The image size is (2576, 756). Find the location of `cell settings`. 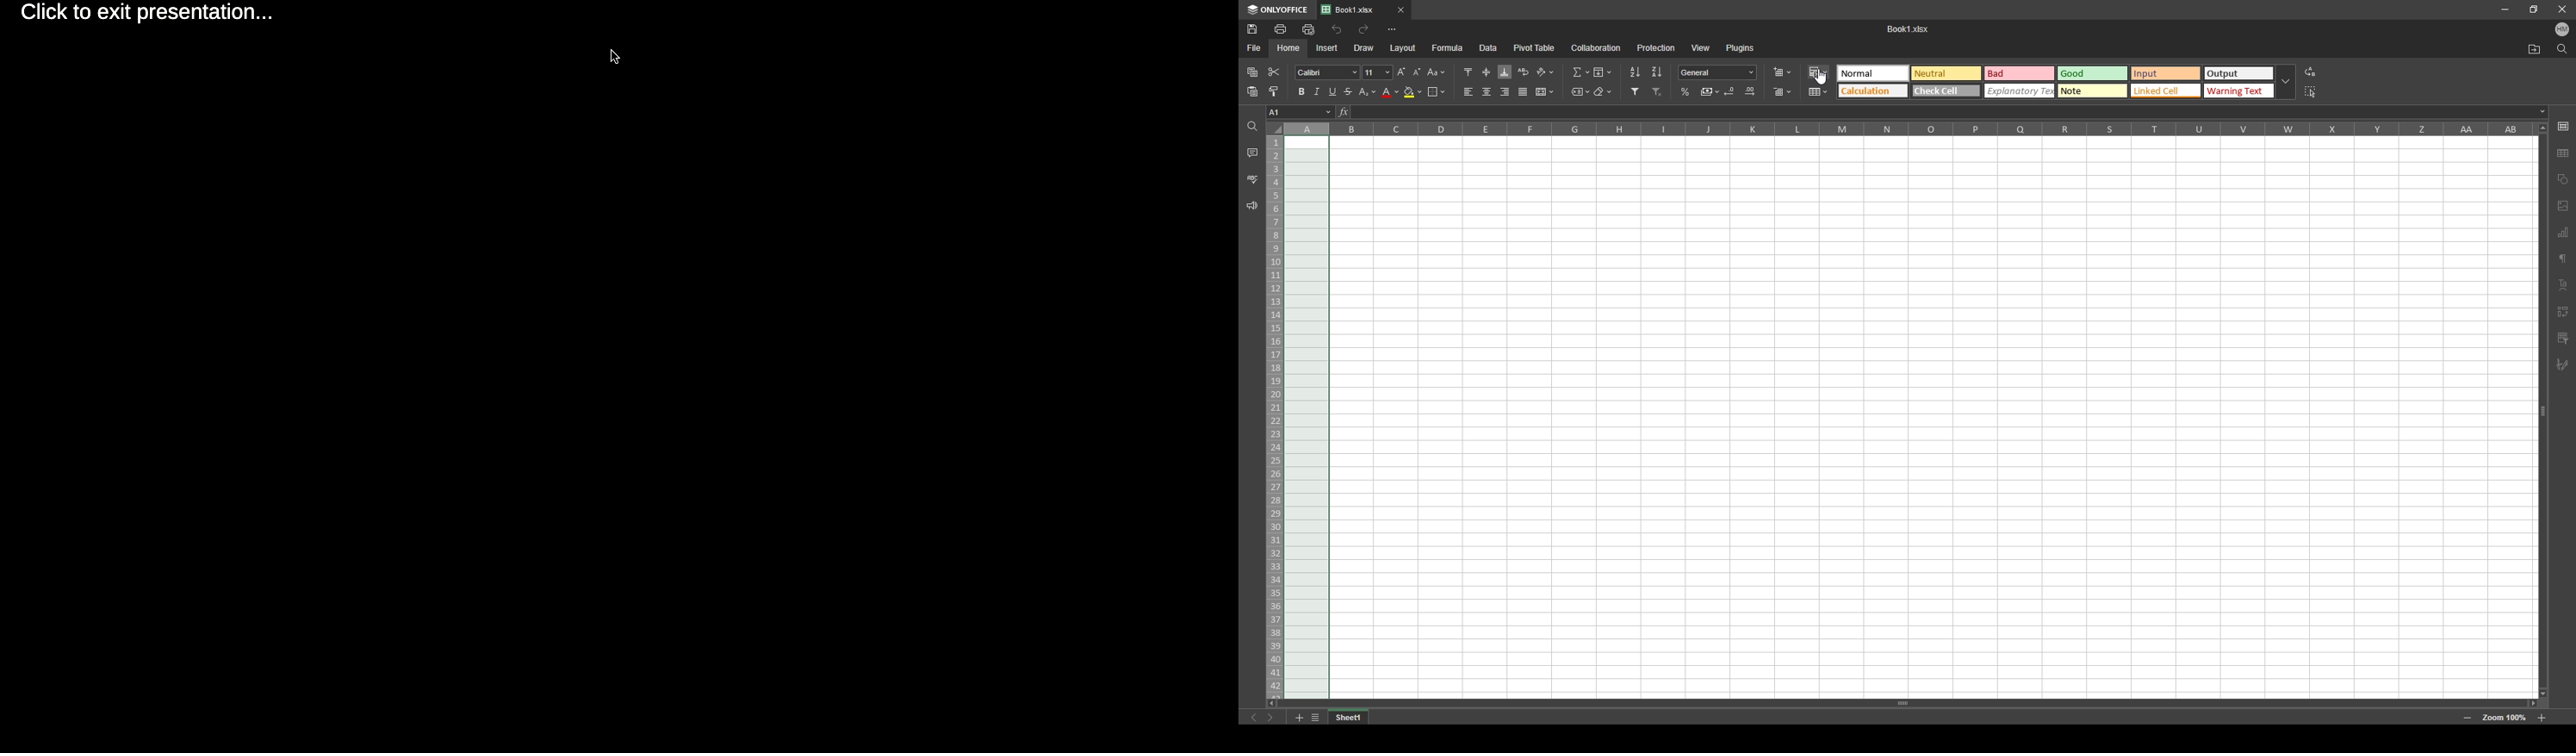

cell settings is located at coordinates (2563, 126).